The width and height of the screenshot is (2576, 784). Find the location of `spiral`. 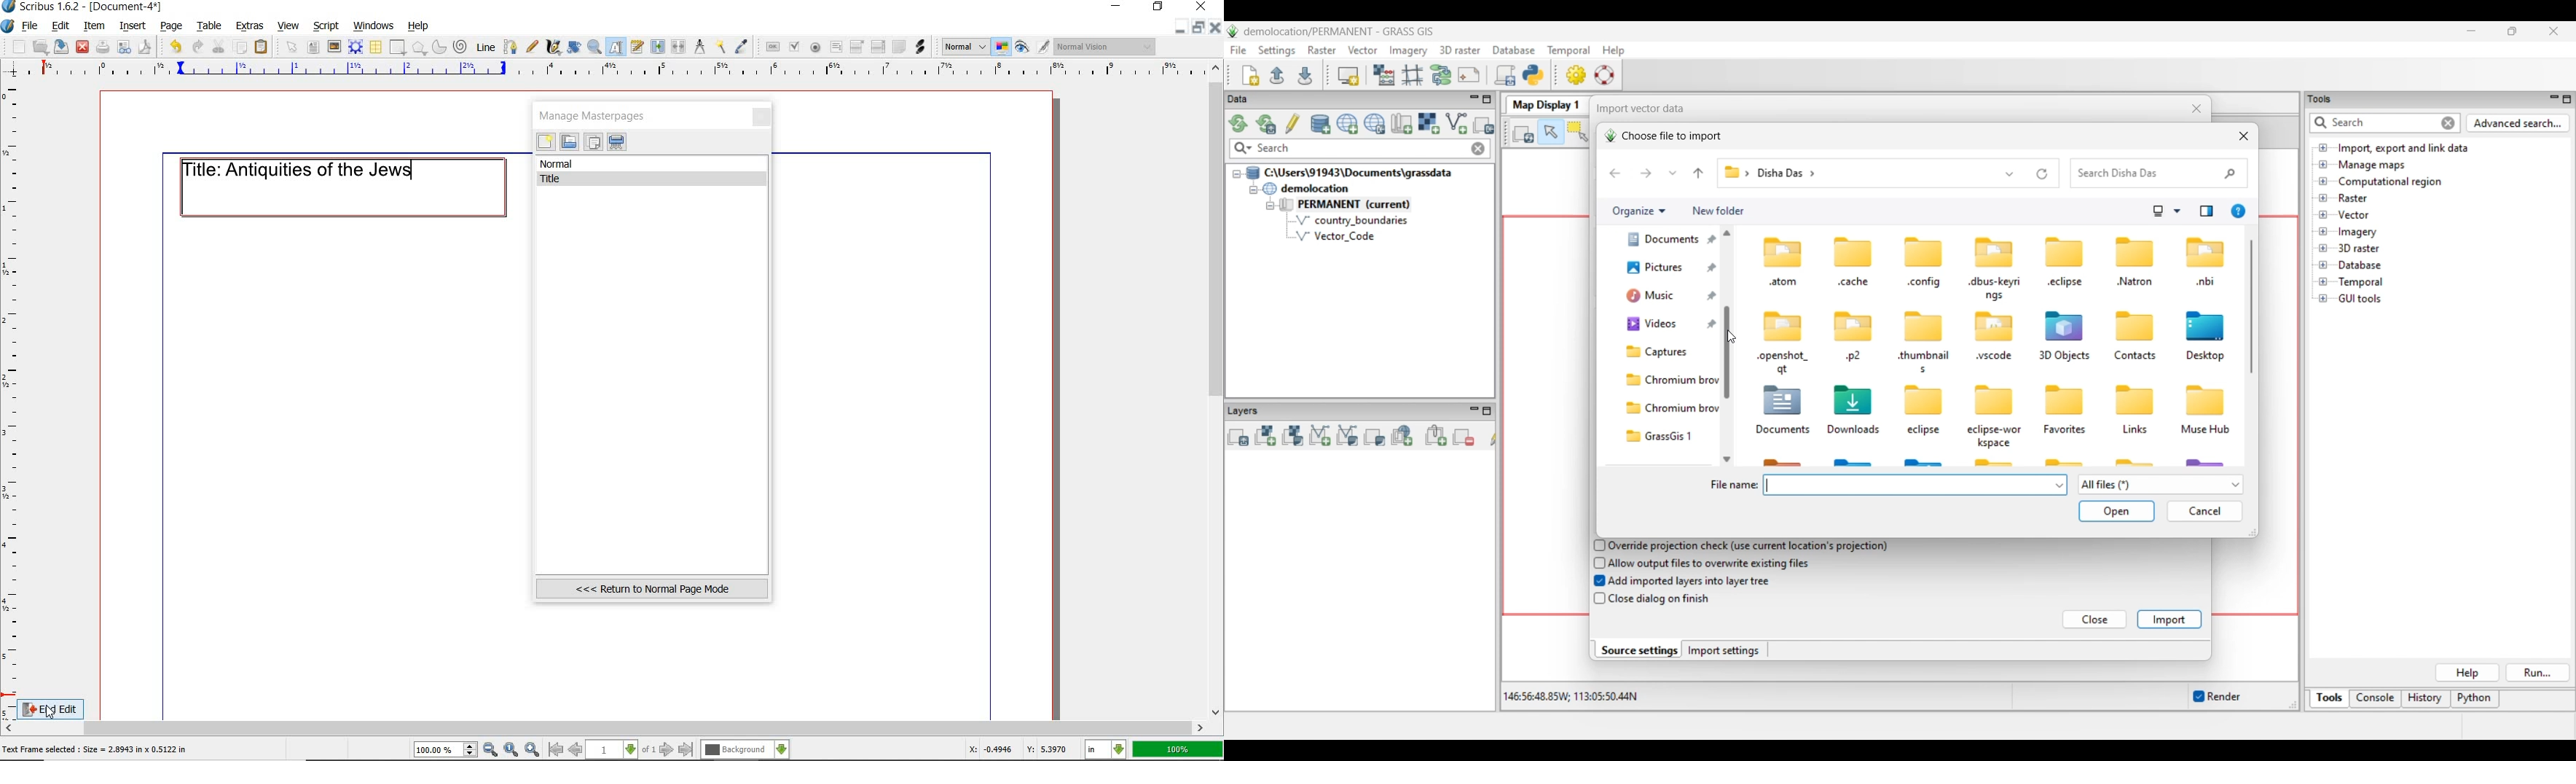

spiral is located at coordinates (460, 47).